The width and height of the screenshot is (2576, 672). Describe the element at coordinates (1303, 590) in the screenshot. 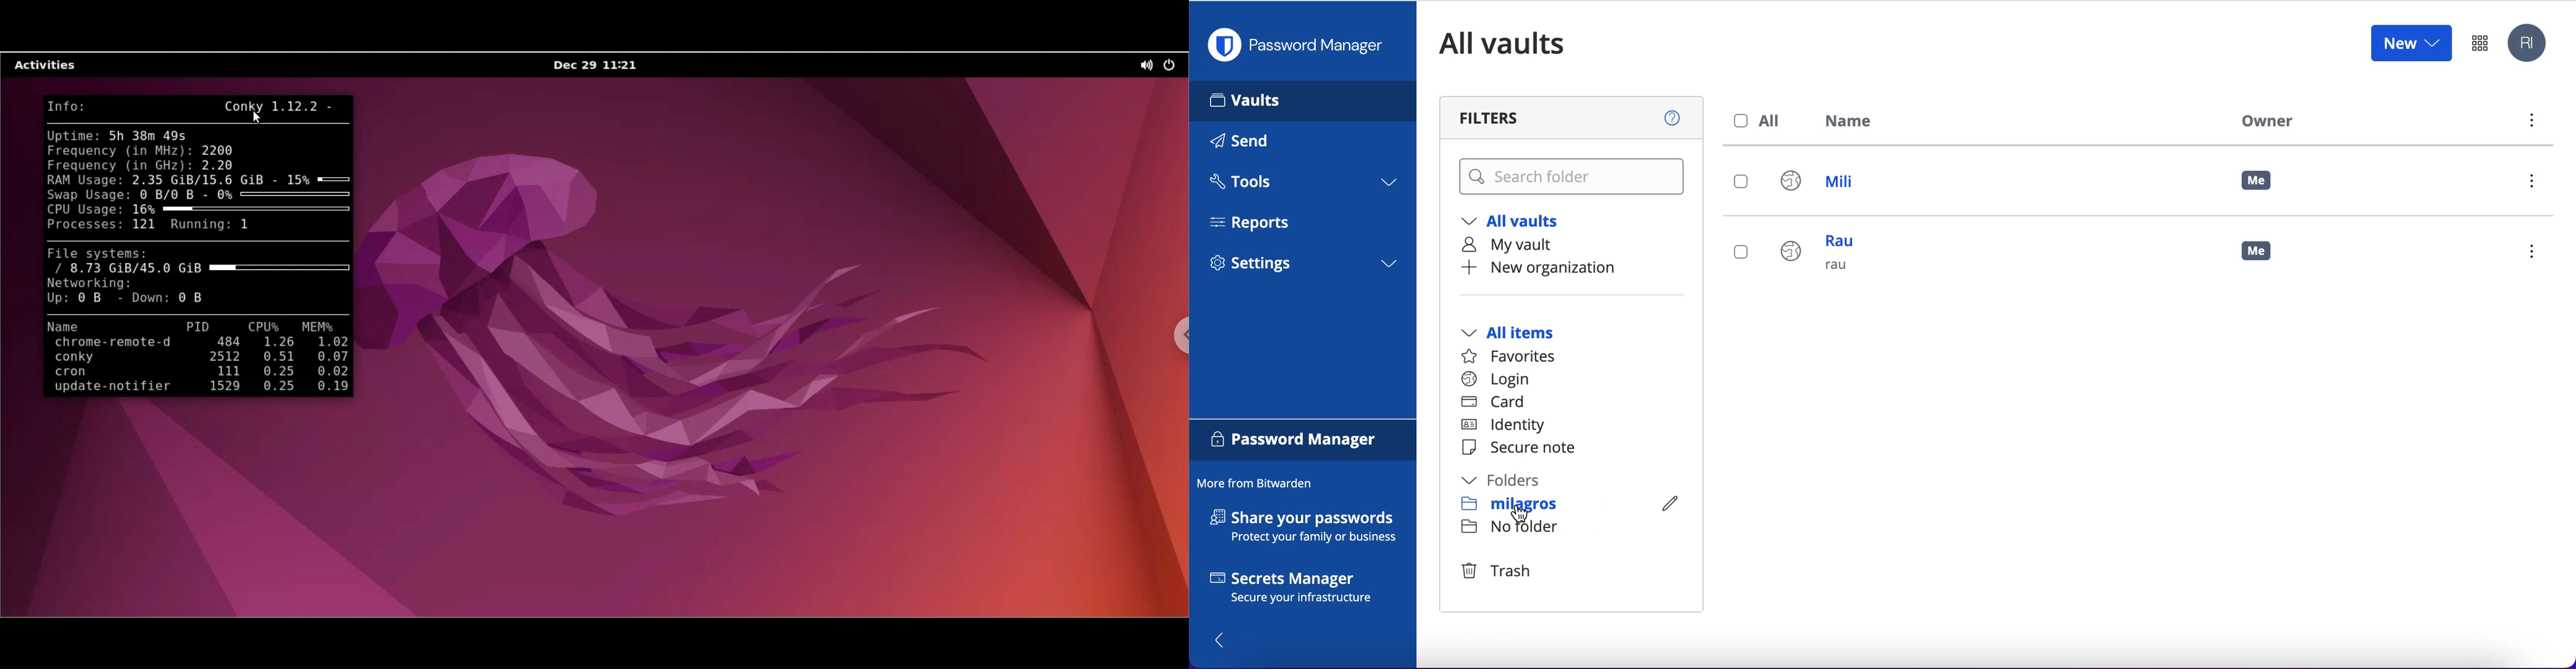

I see `secrets manager secure your infrastructure` at that location.